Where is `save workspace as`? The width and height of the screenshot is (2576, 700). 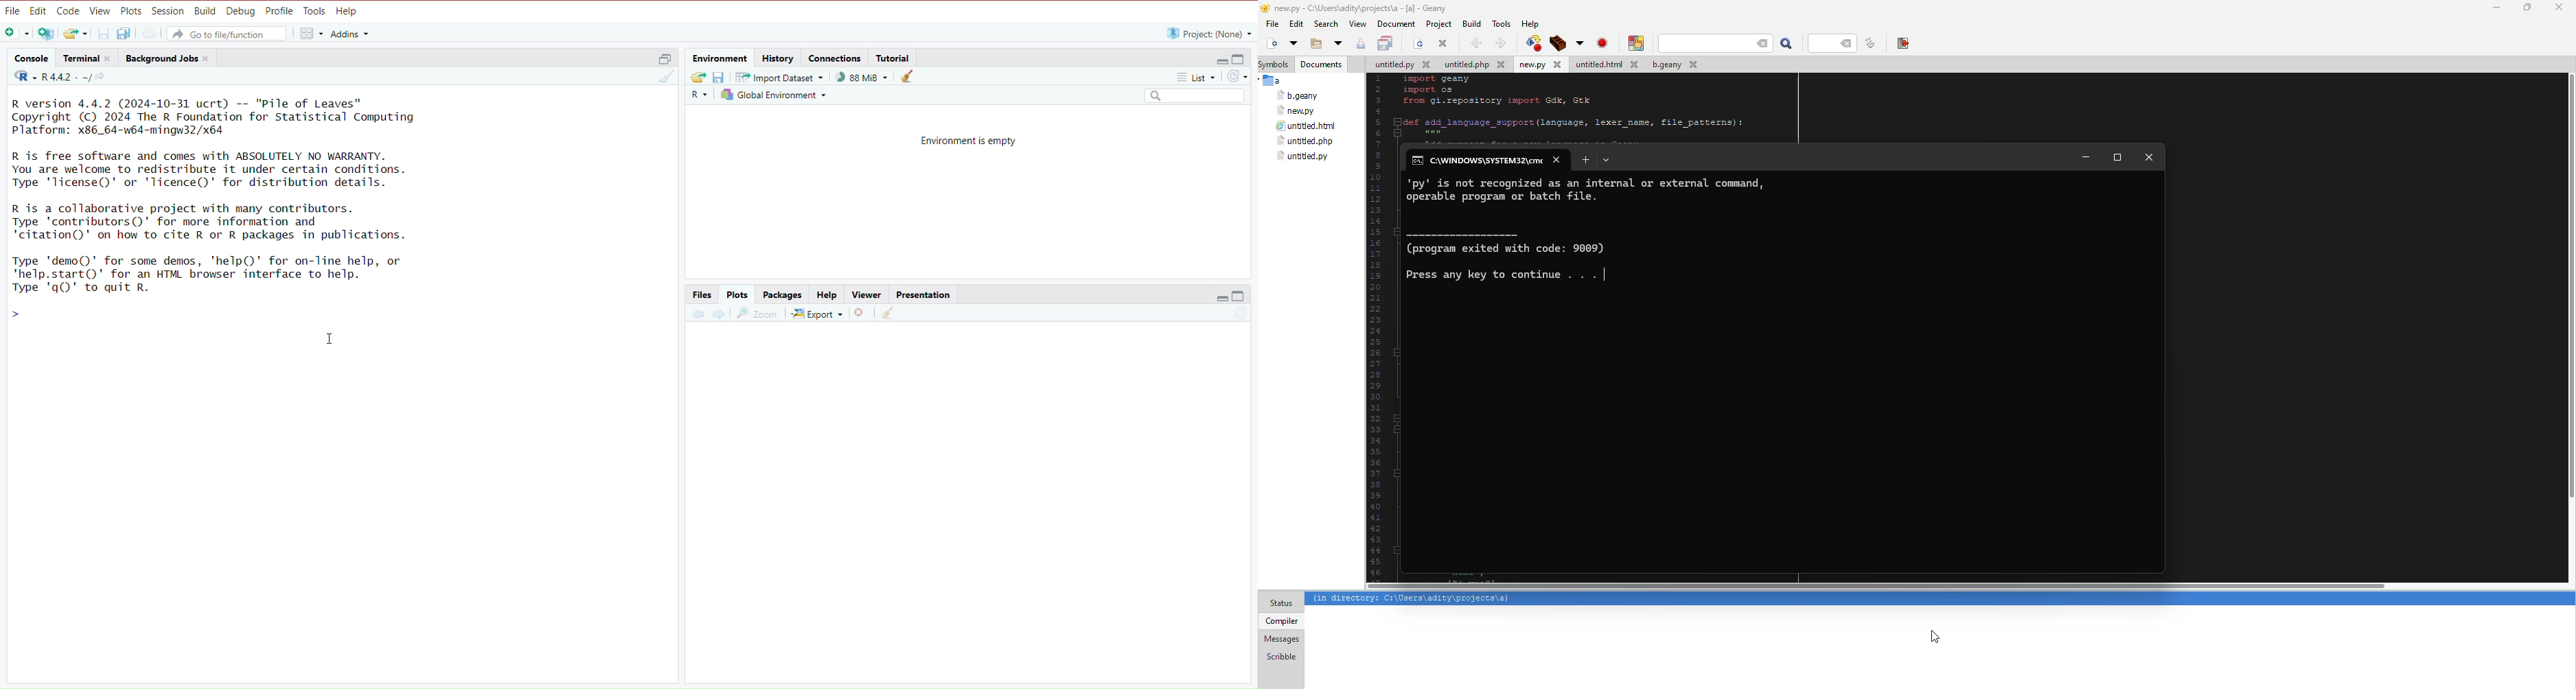
save workspace as is located at coordinates (722, 78).